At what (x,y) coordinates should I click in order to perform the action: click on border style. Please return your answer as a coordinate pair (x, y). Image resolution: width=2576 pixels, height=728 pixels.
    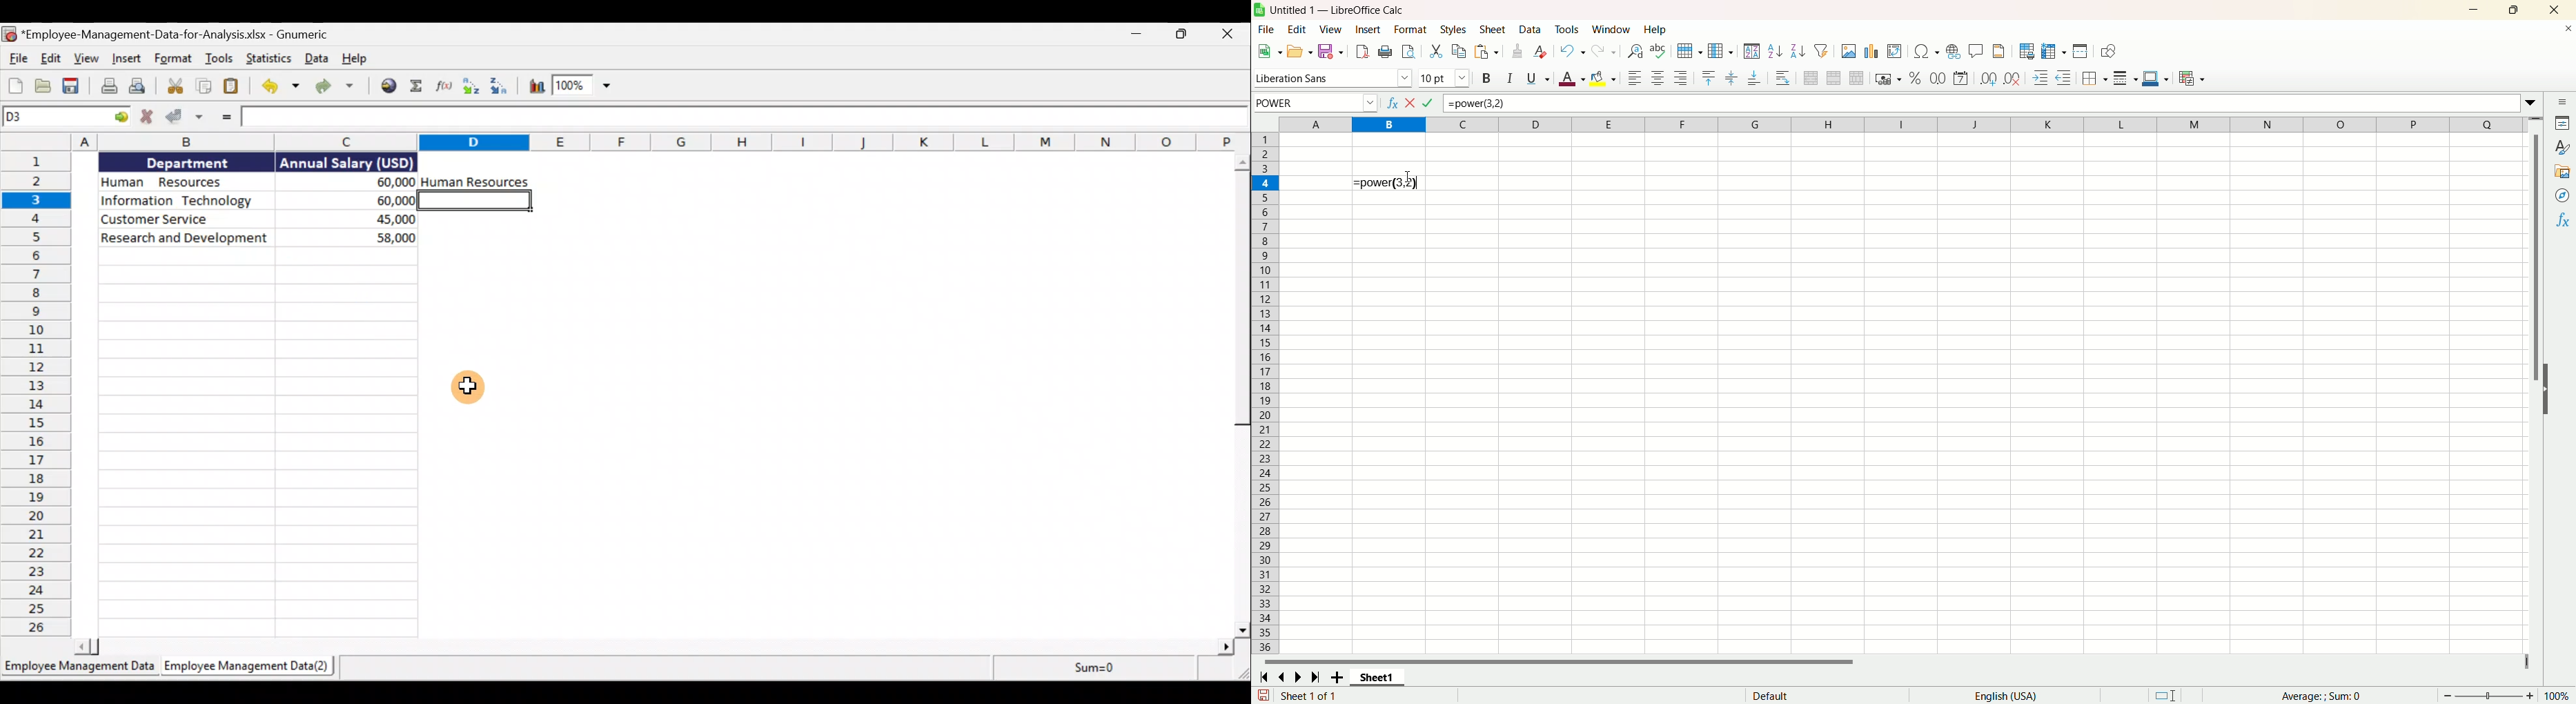
    Looking at the image, I should click on (2125, 80).